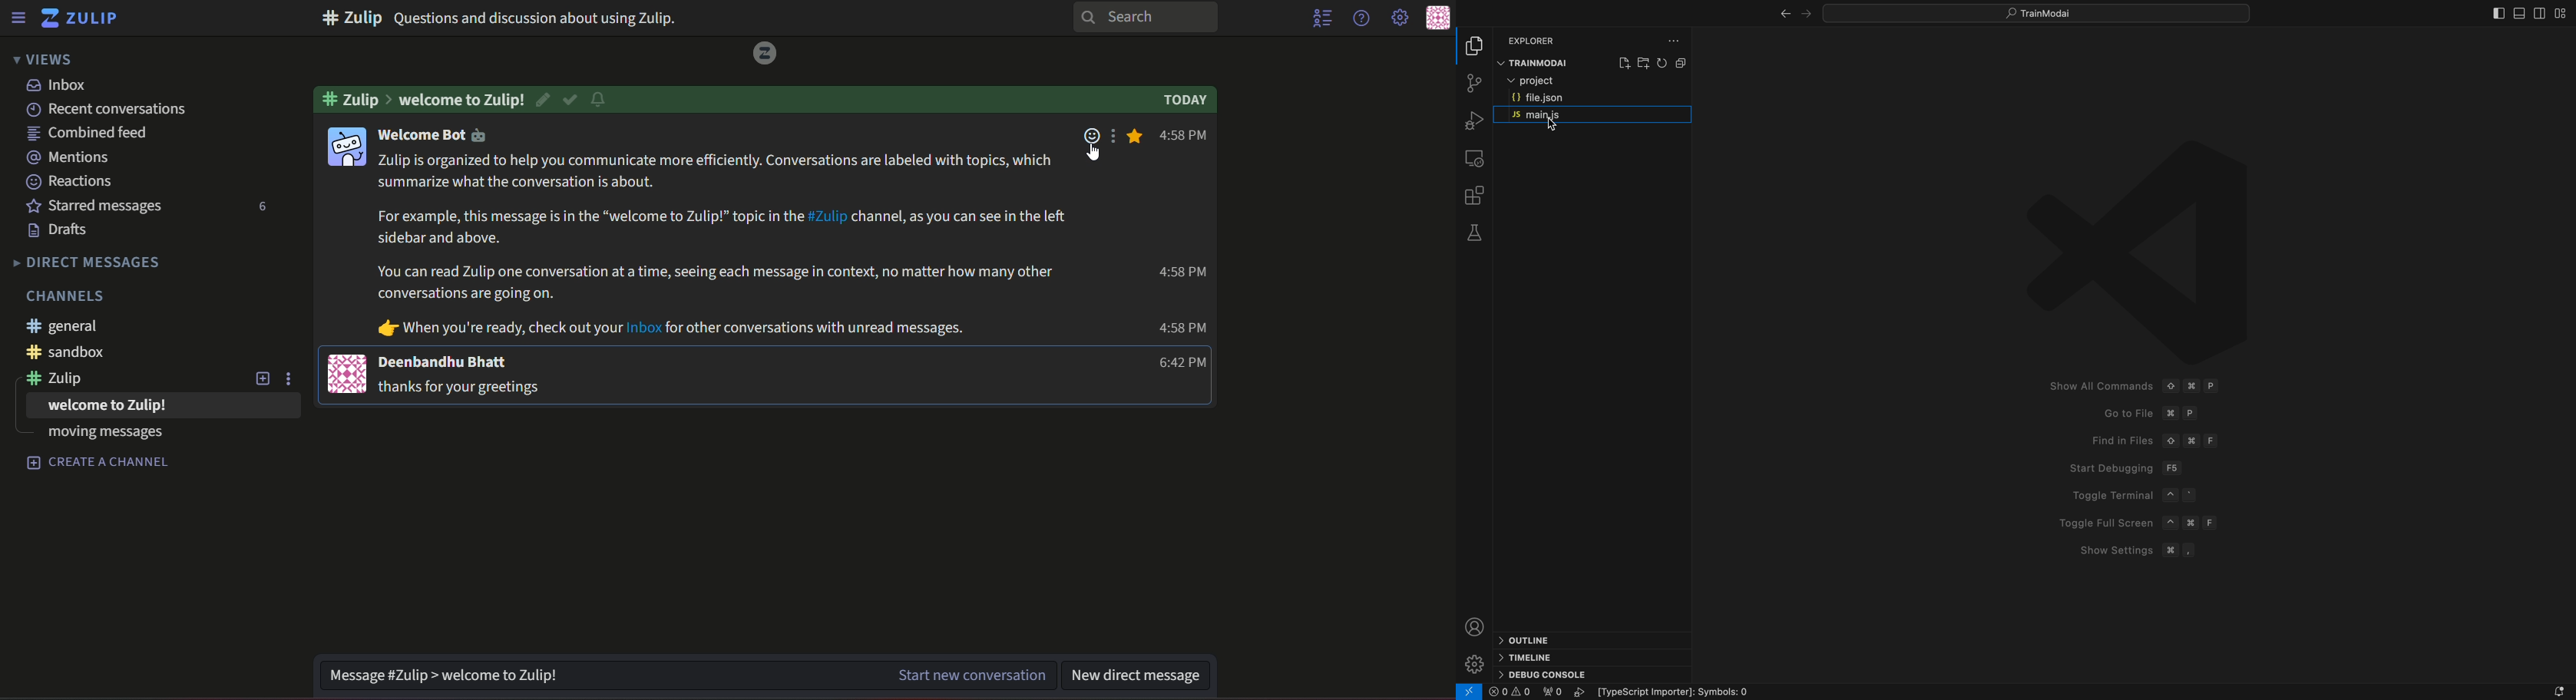  I want to click on user list, so click(1323, 19).